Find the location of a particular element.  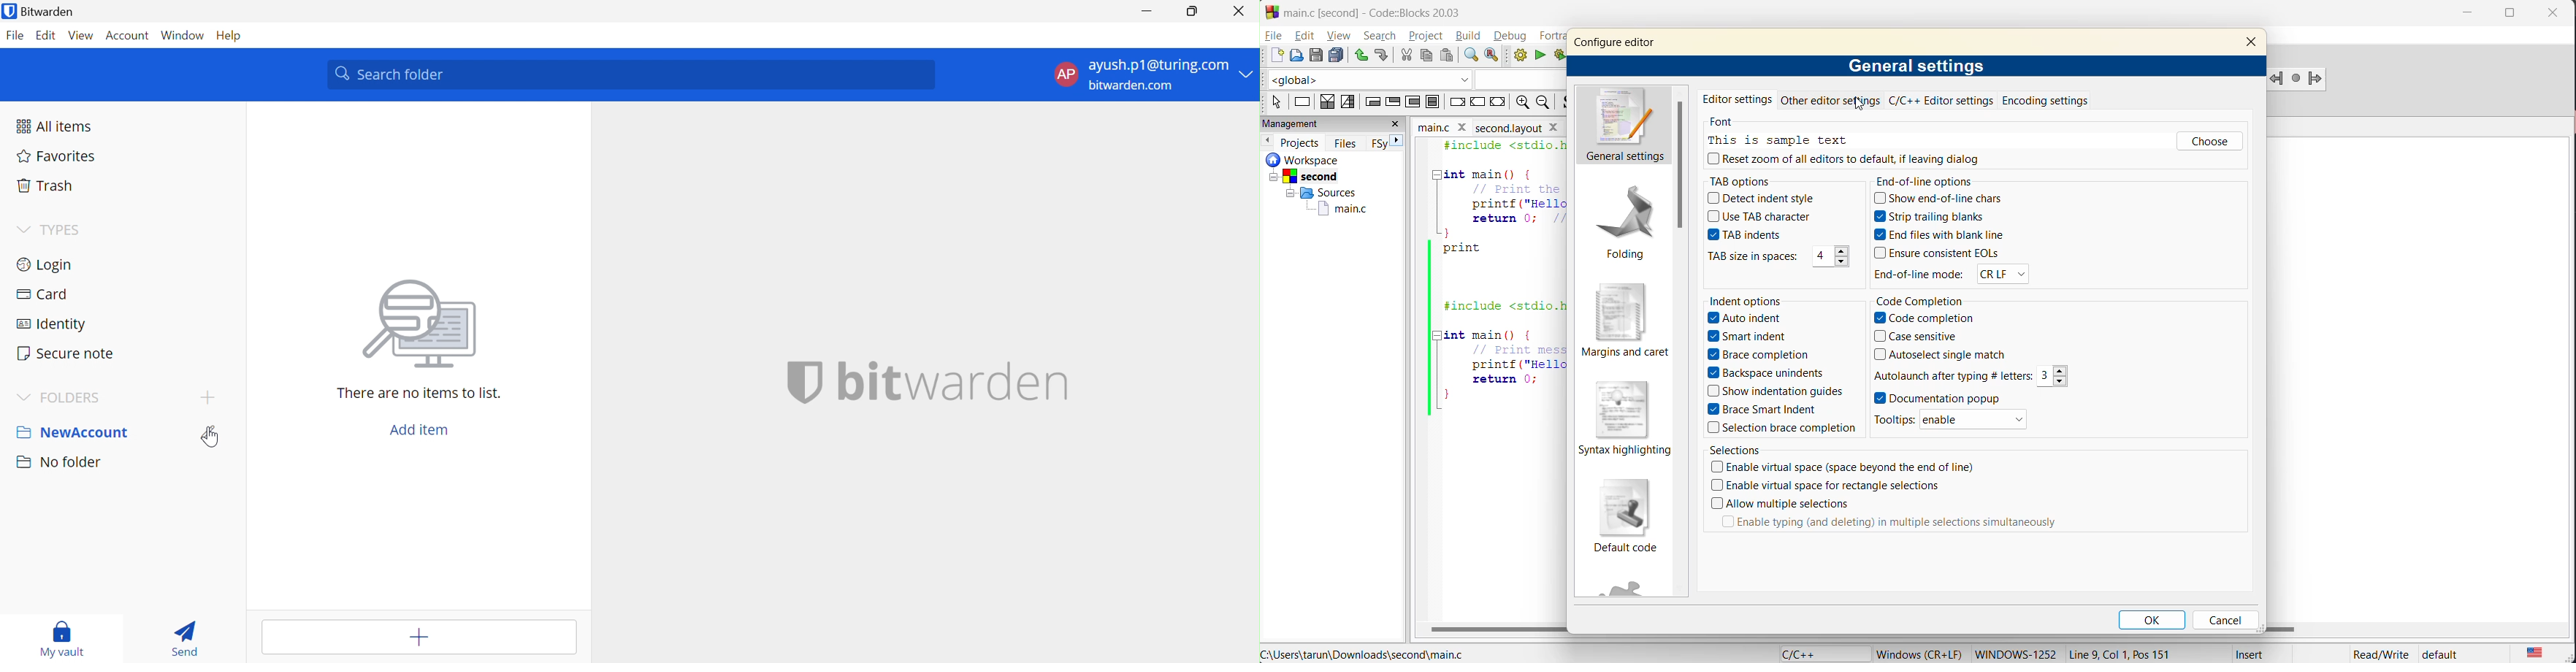

main is located at coordinates (1430, 126).